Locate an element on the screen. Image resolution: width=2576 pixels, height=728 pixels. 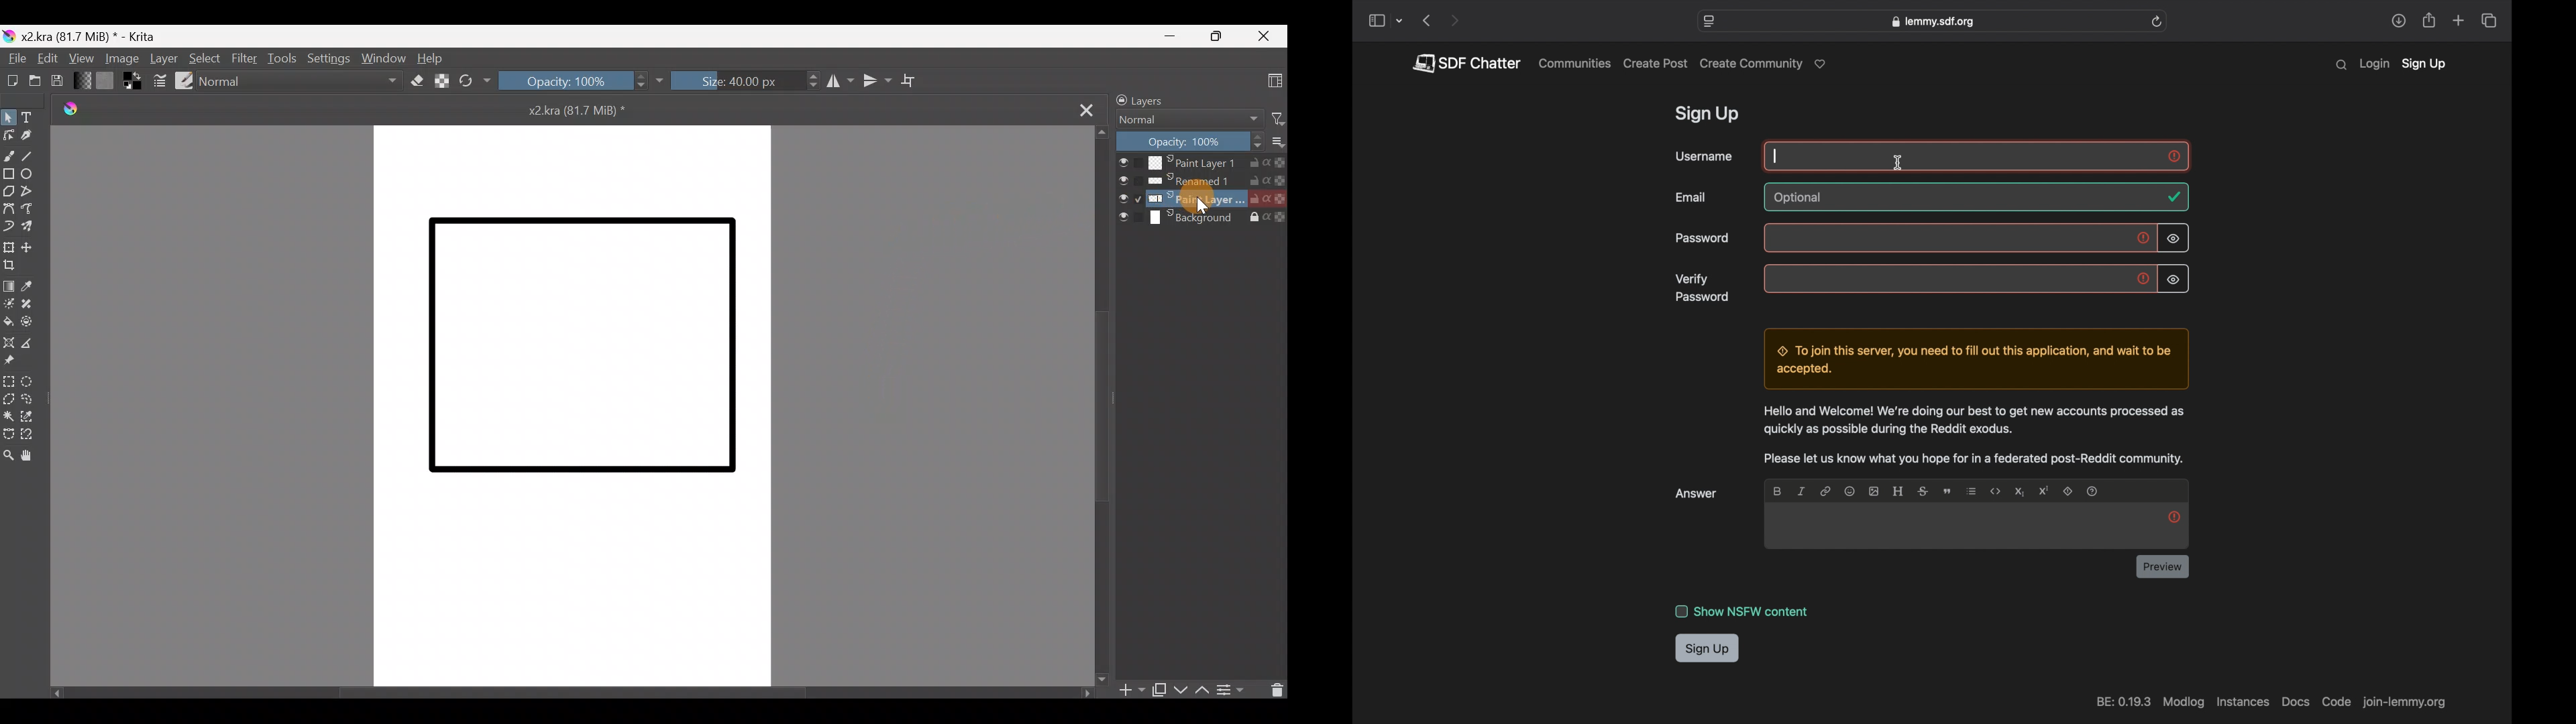
username is located at coordinates (1704, 156).